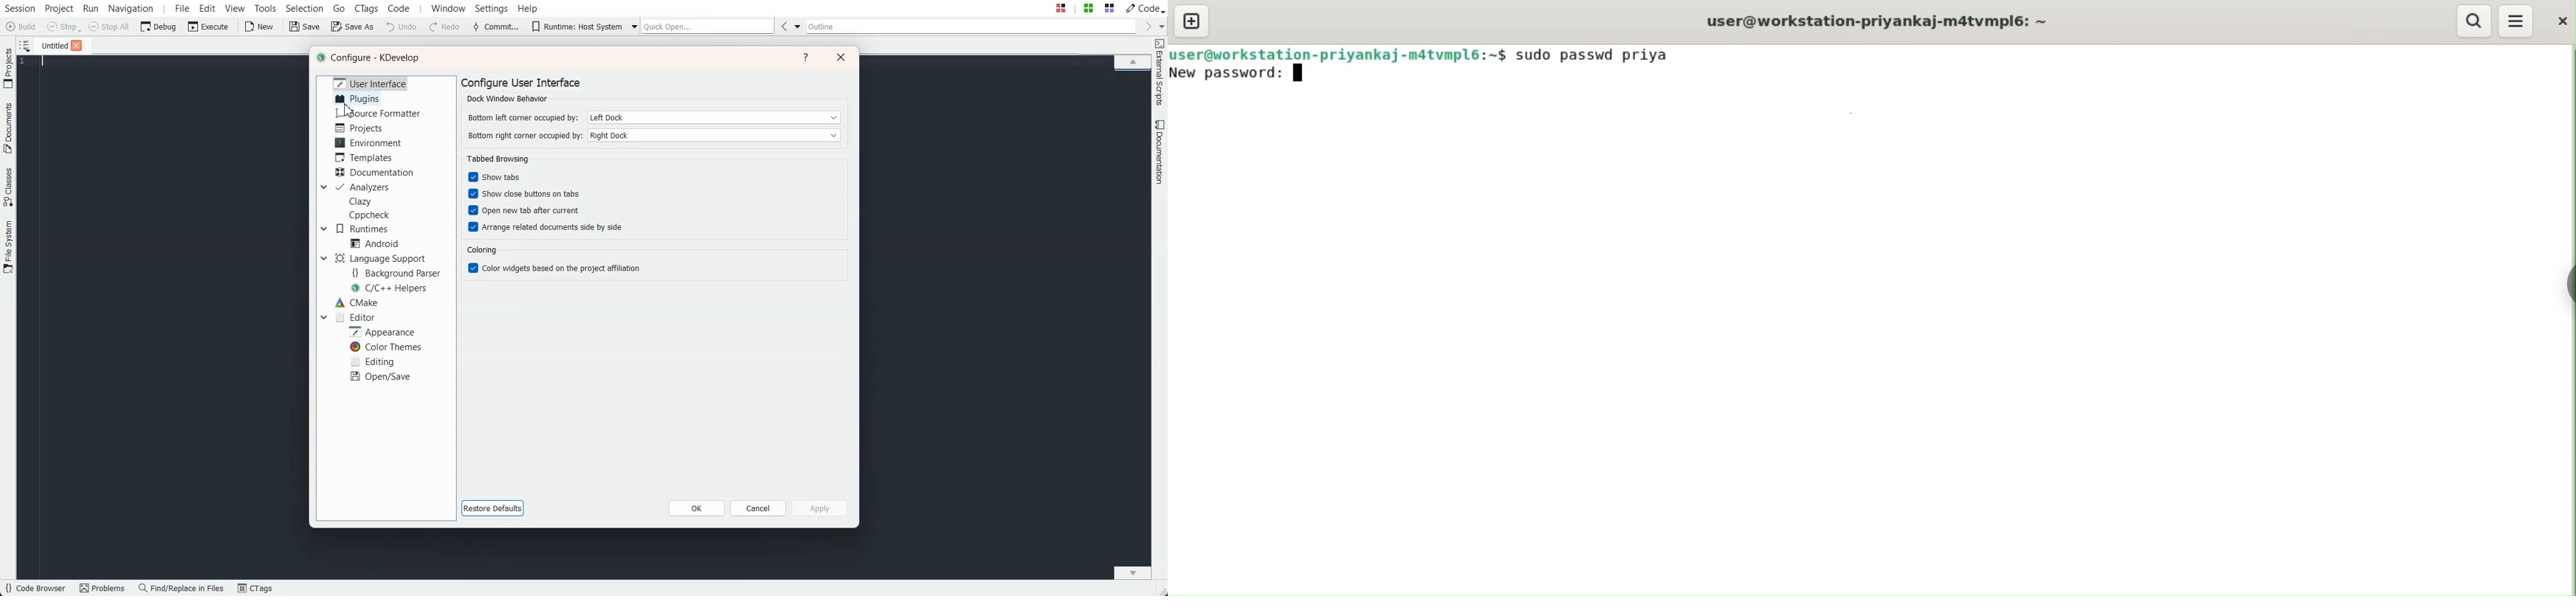  What do you see at coordinates (2517, 21) in the screenshot?
I see `menu` at bounding box center [2517, 21].